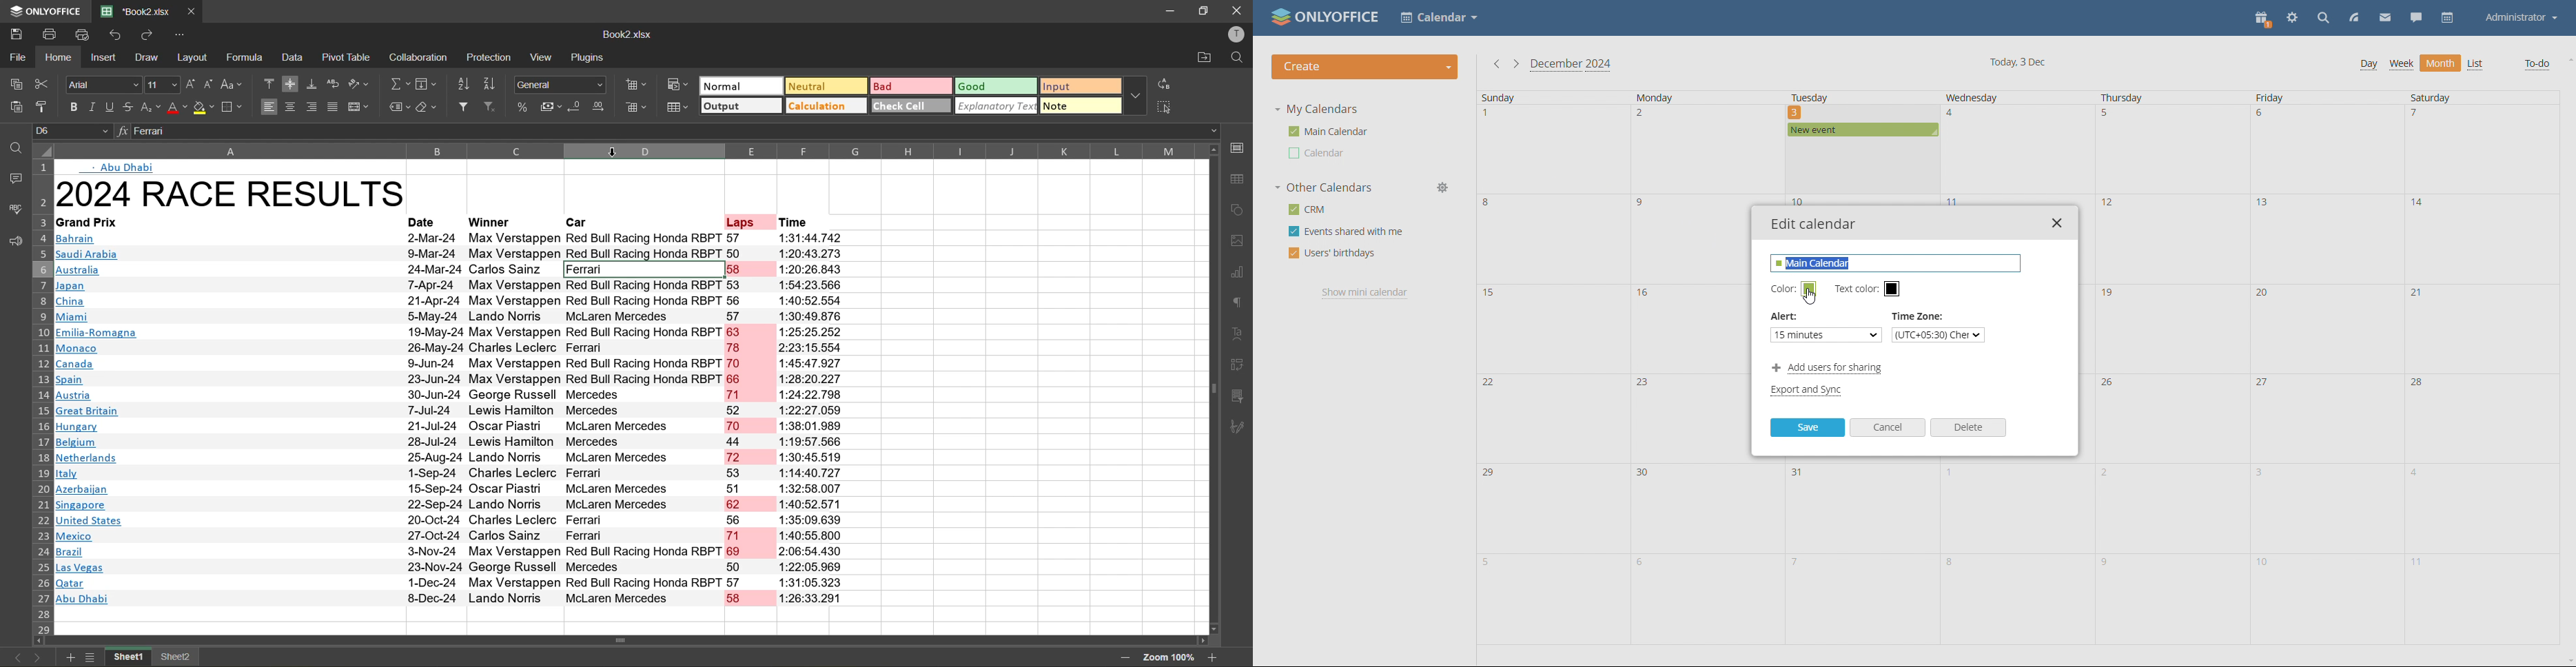  What do you see at coordinates (1213, 389) in the screenshot?
I see `vertical scrollbar` at bounding box center [1213, 389].